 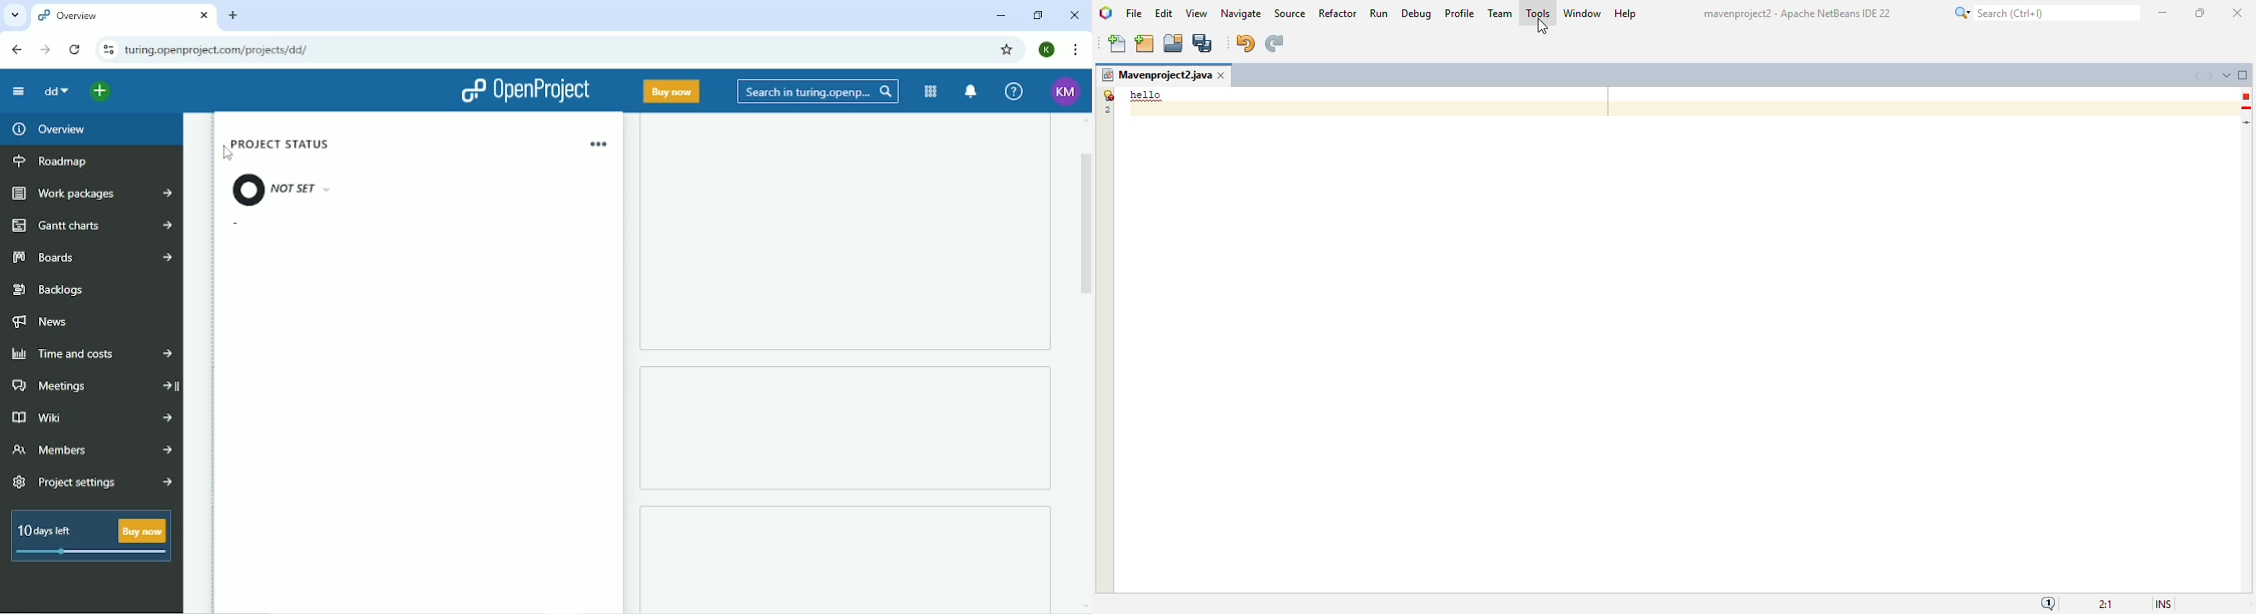 What do you see at coordinates (672, 91) in the screenshot?
I see `Buy now` at bounding box center [672, 91].